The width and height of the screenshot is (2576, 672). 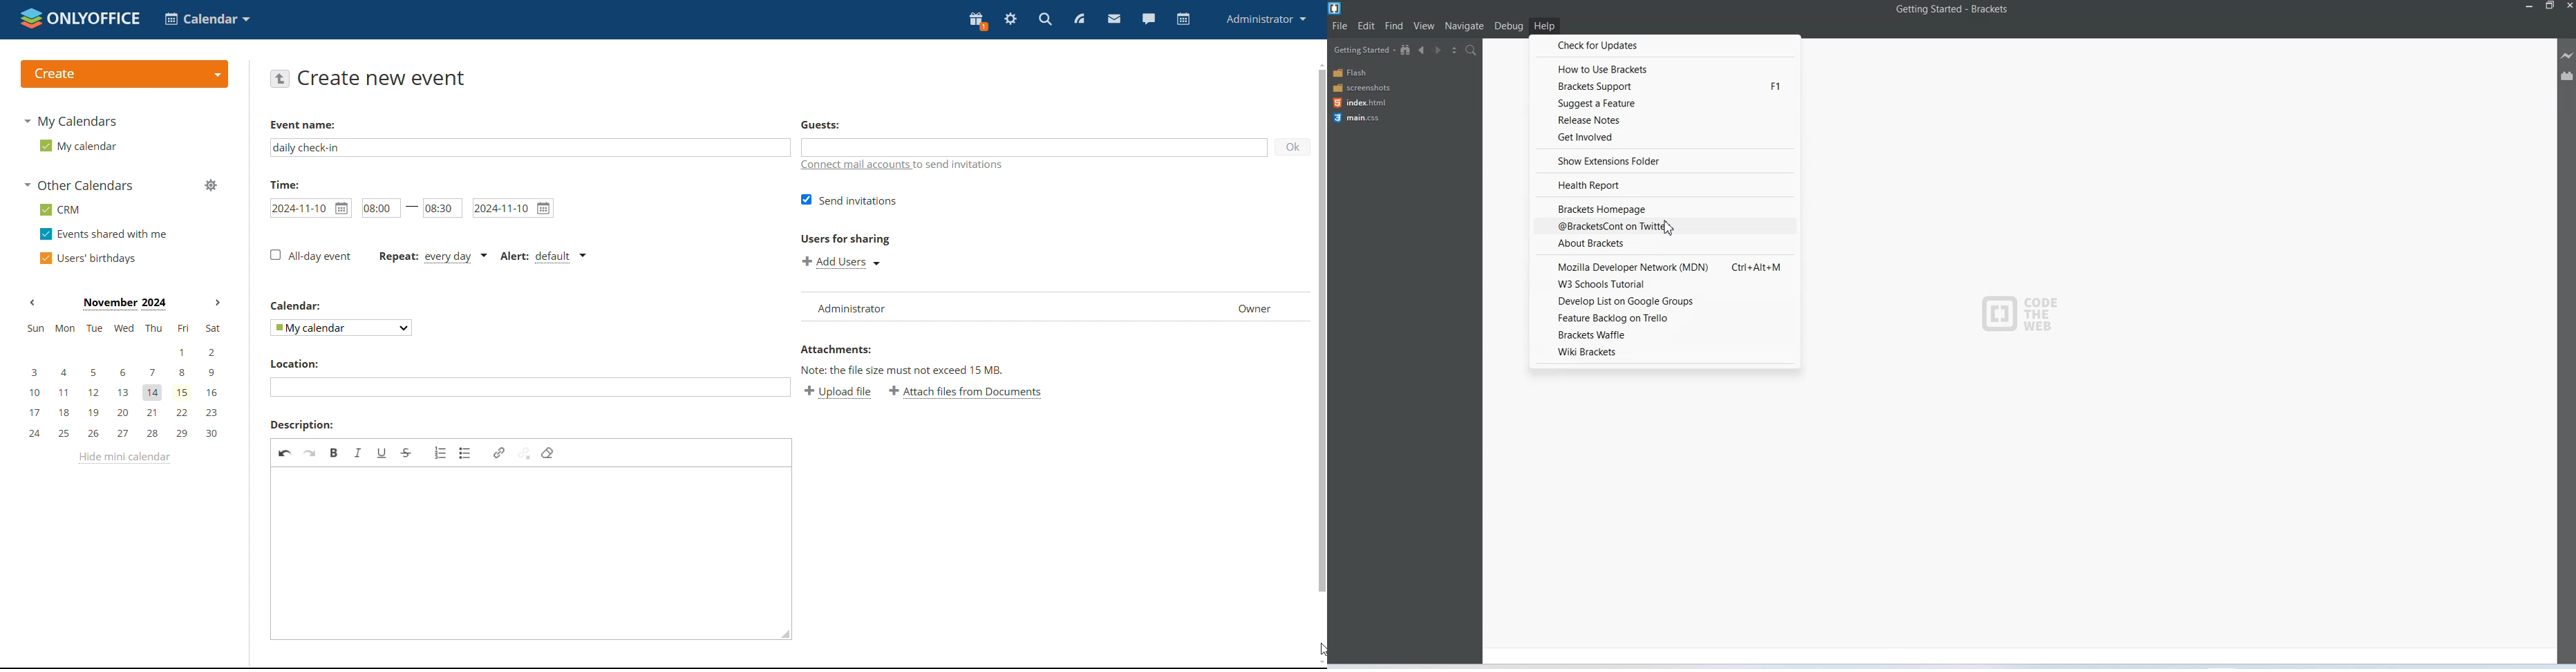 I want to click on location:, so click(x=310, y=364).